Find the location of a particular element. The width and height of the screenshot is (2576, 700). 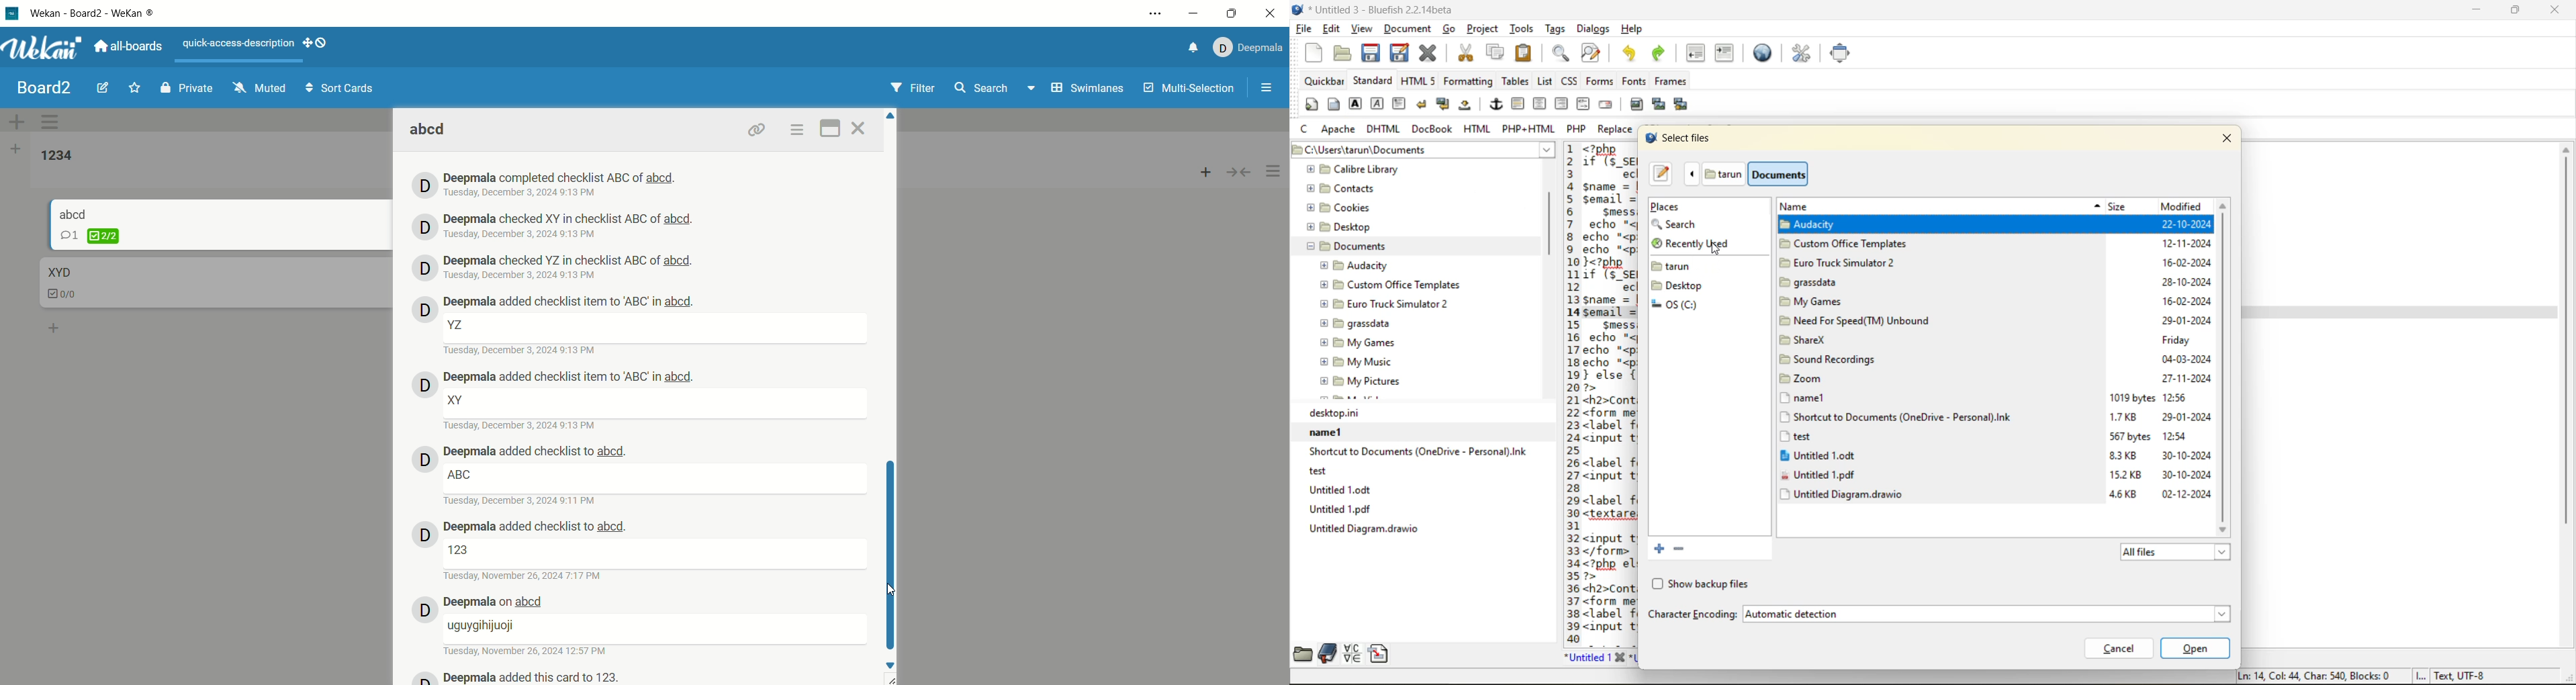

options is located at coordinates (1274, 172).